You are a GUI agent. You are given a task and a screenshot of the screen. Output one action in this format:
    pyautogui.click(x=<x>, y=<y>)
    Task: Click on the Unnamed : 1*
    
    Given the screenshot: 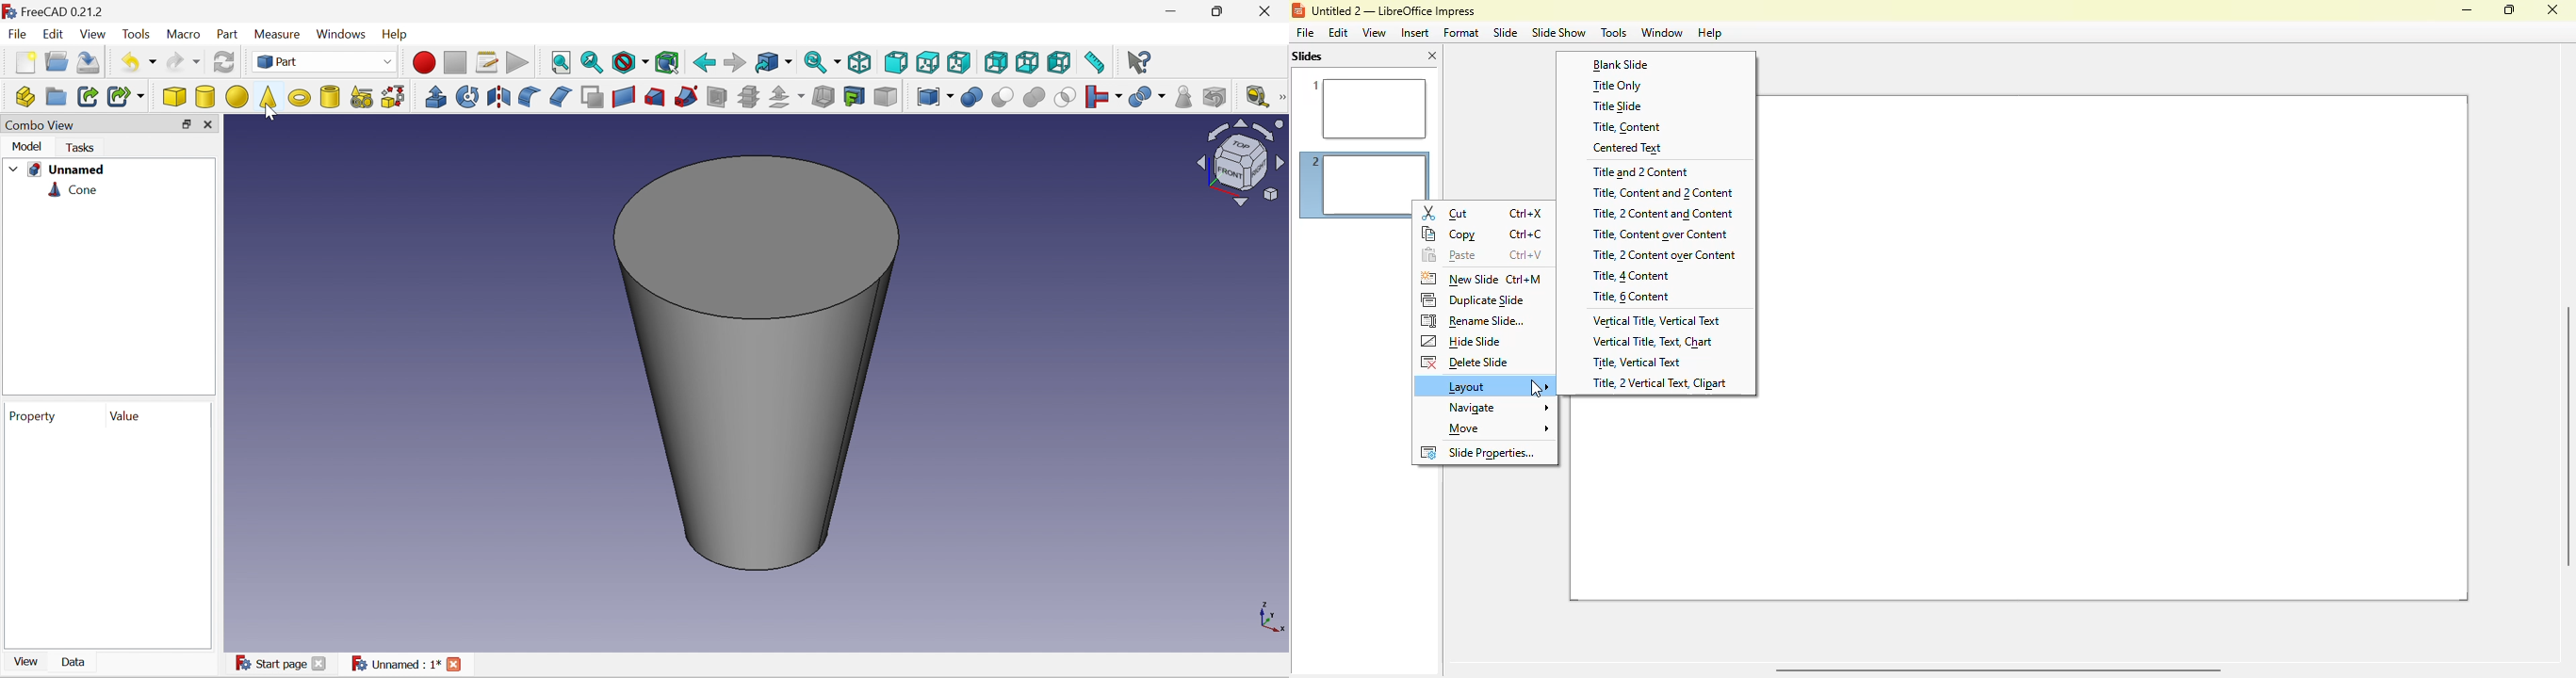 What is the action you would take?
    pyautogui.click(x=408, y=663)
    